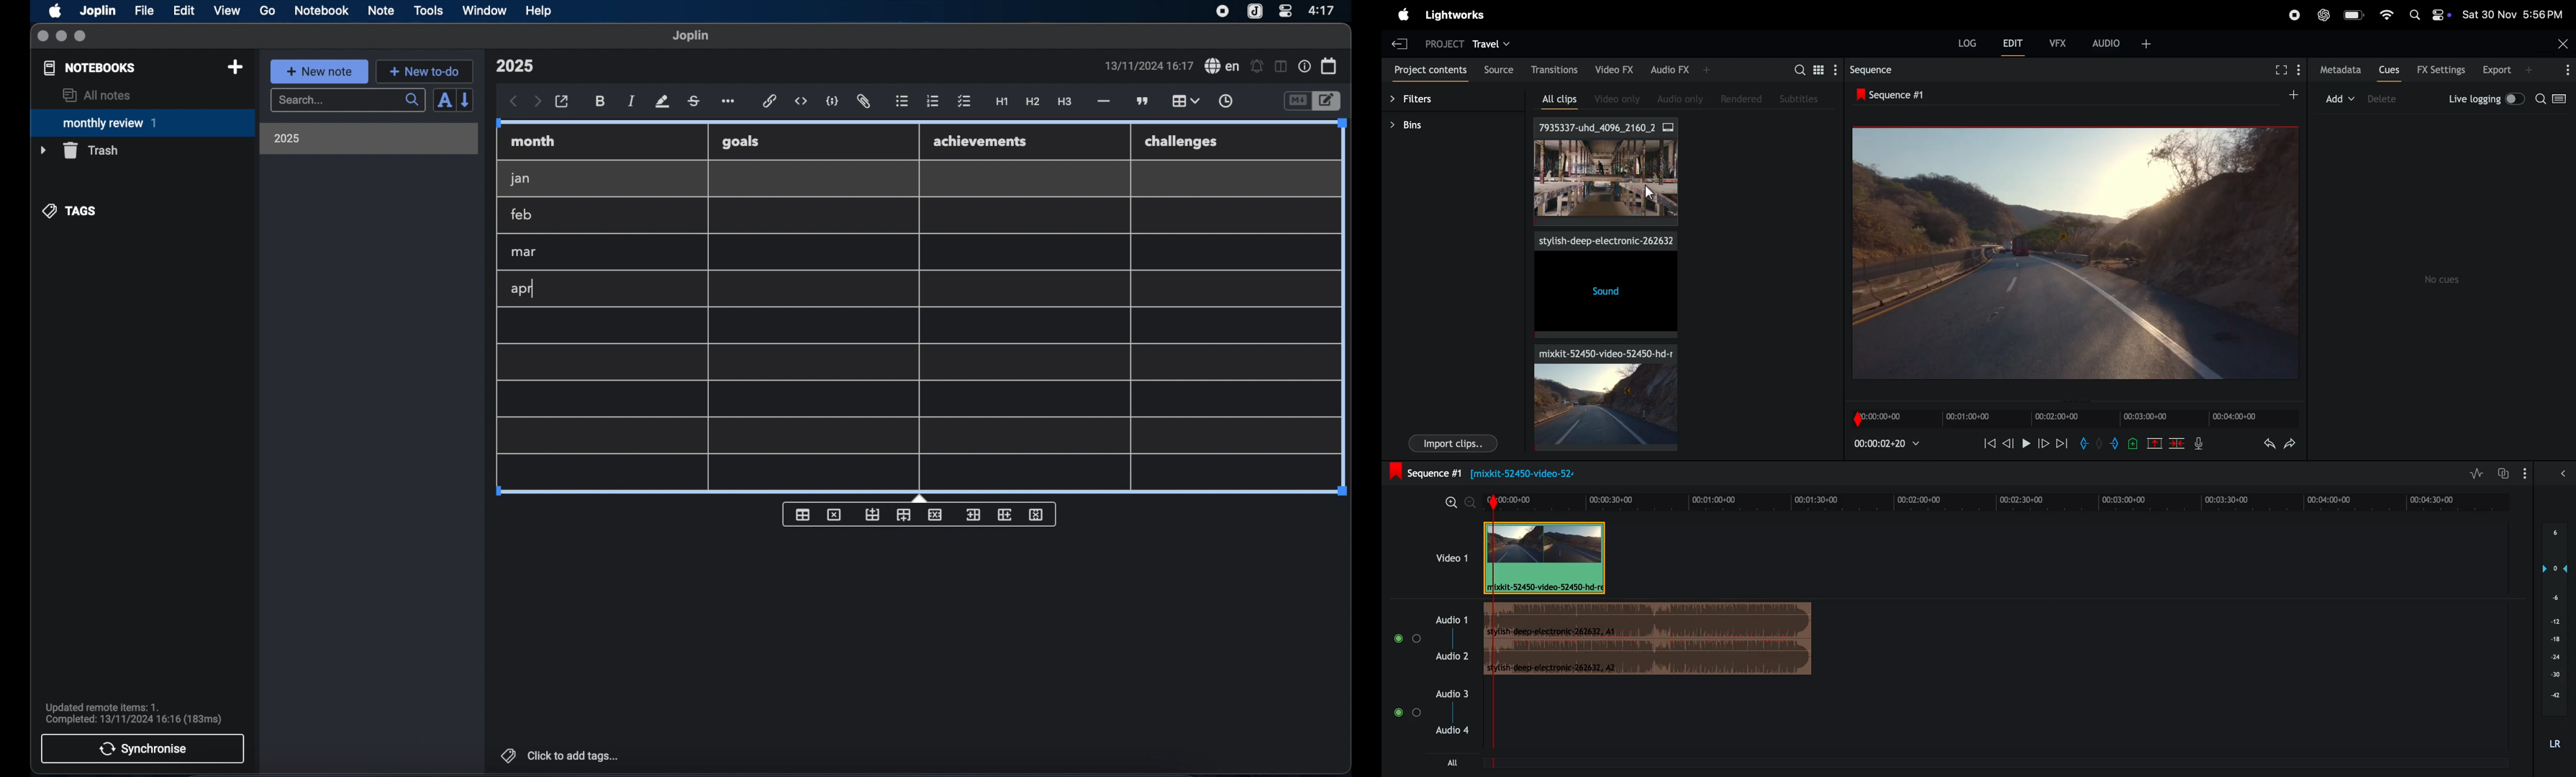  What do you see at coordinates (2484, 98) in the screenshot?
I see `live logging` at bounding box center [2484, 98].